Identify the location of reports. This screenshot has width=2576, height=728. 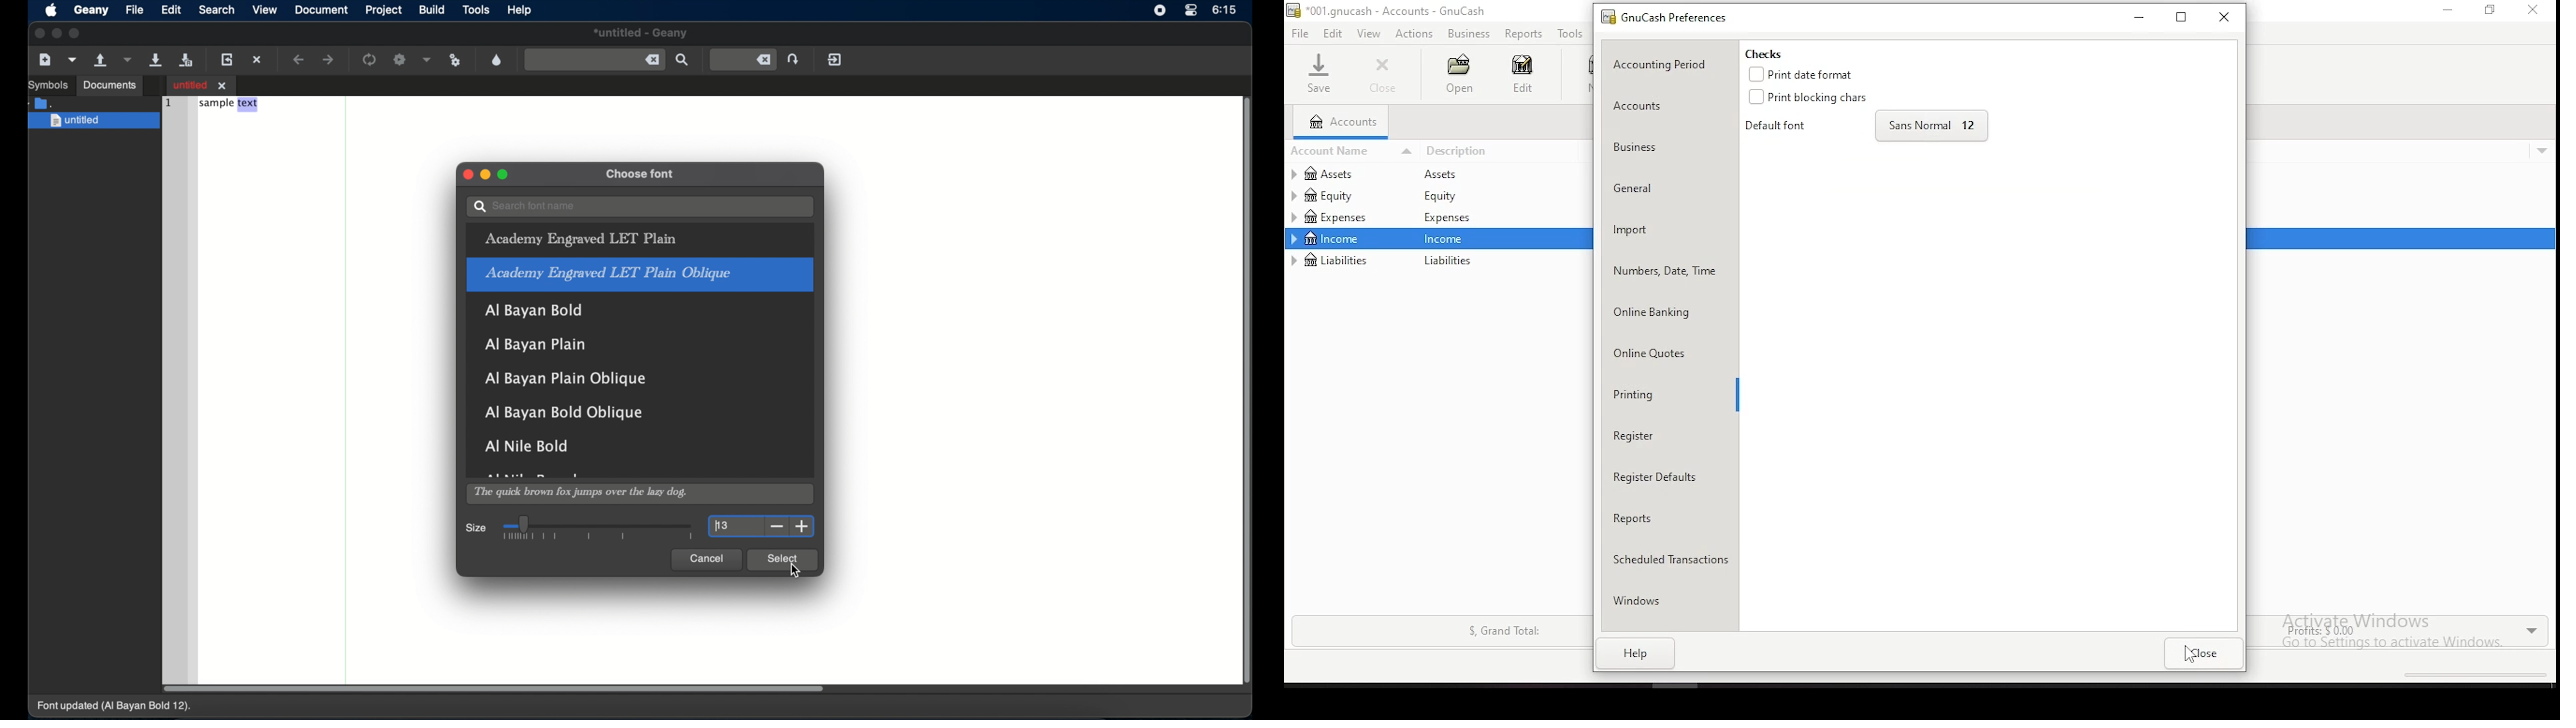
(1649, 518).